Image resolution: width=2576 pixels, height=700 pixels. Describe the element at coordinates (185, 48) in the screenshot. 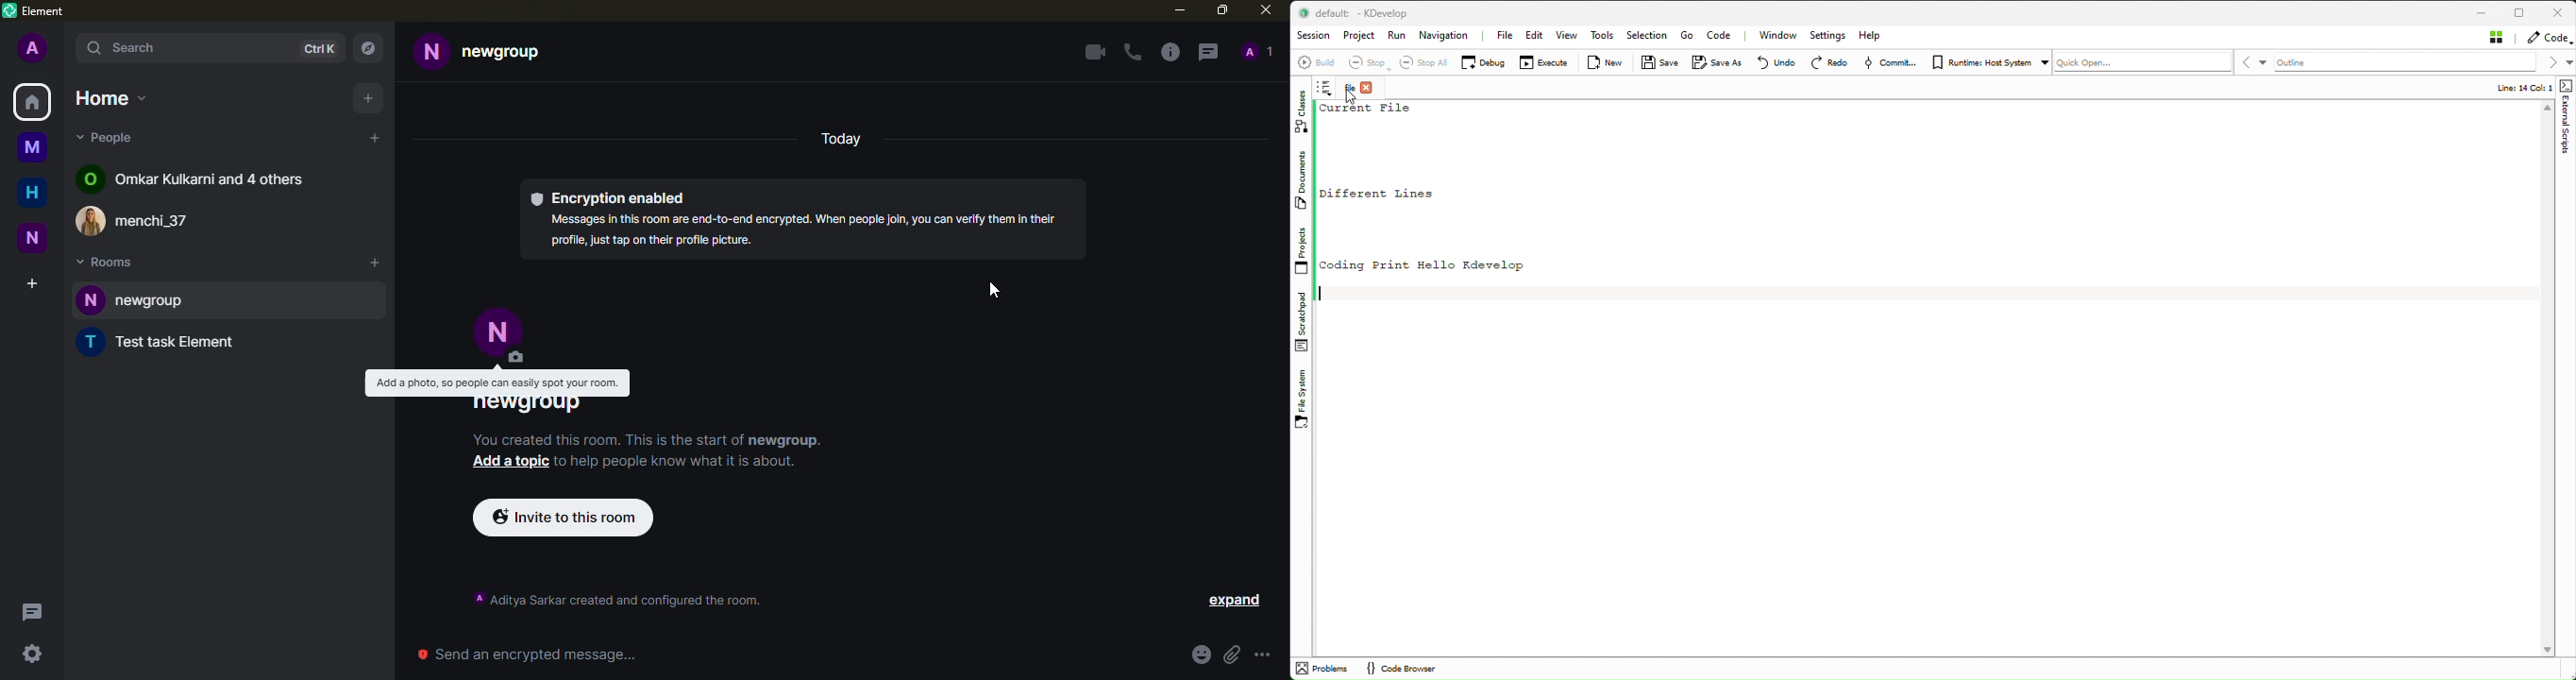

I see `search` at that location.